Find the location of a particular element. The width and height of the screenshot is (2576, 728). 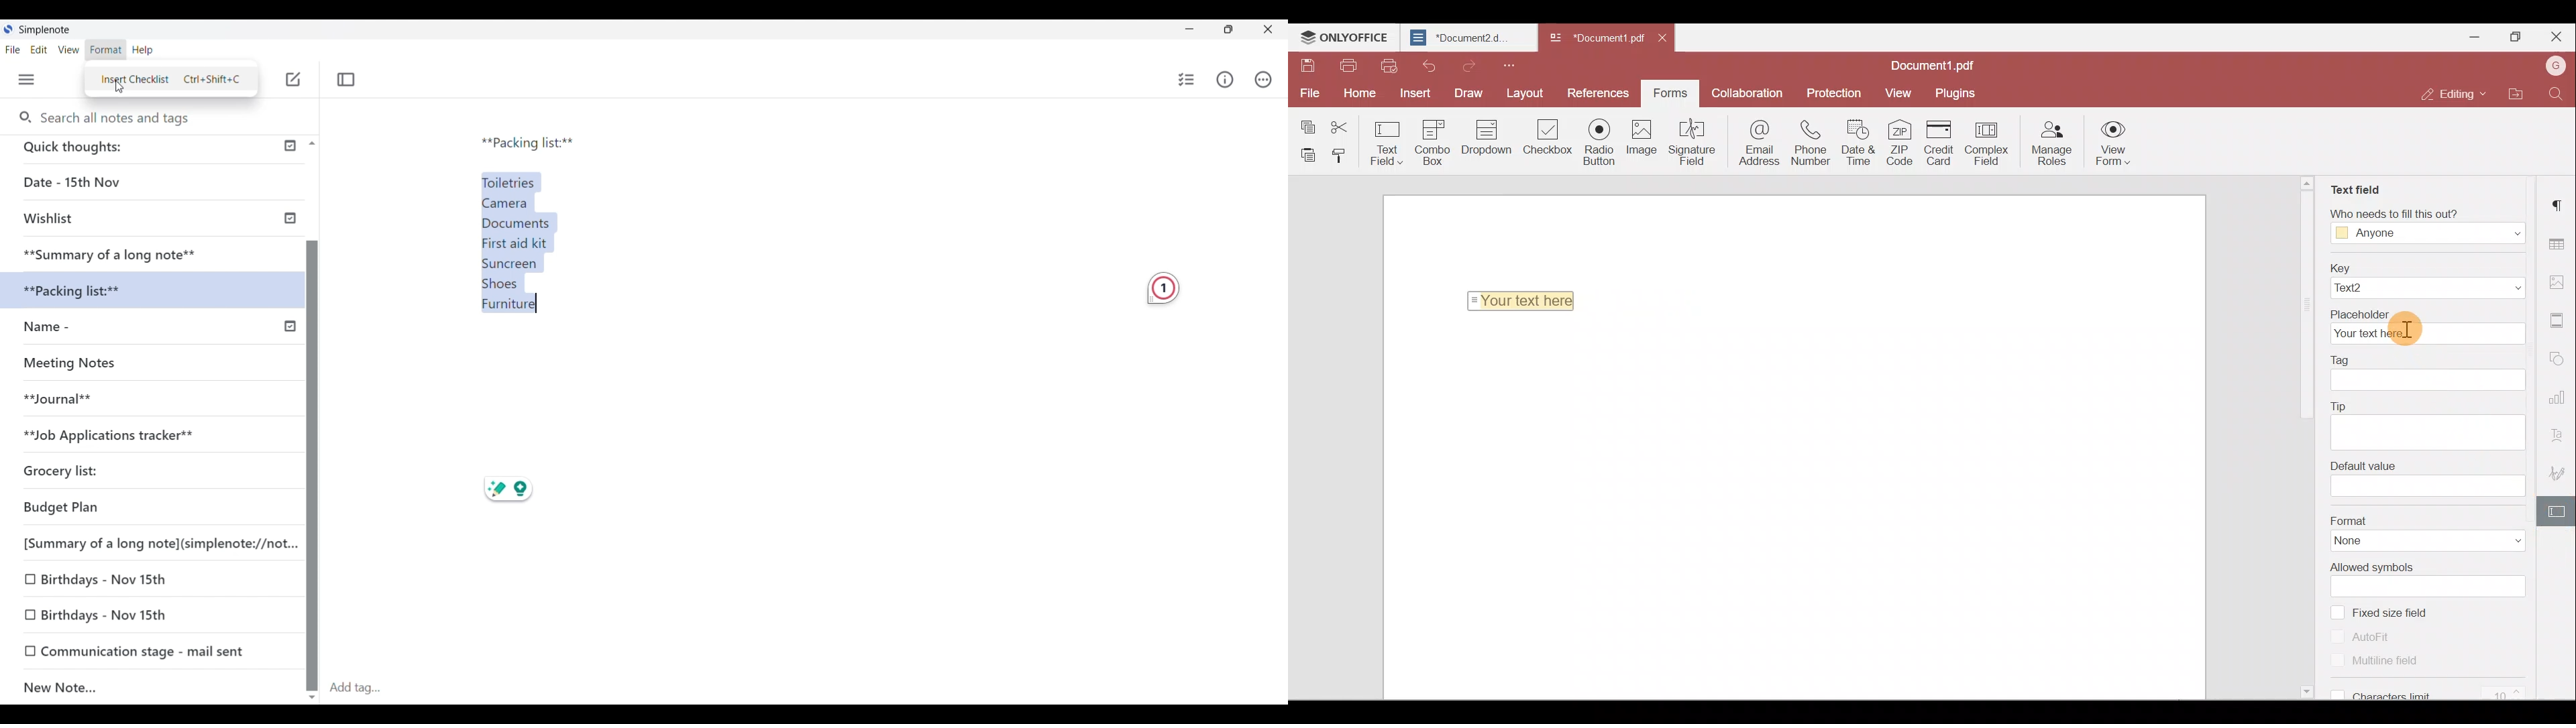

Shapes settings is located at coordinates (2560, 359).